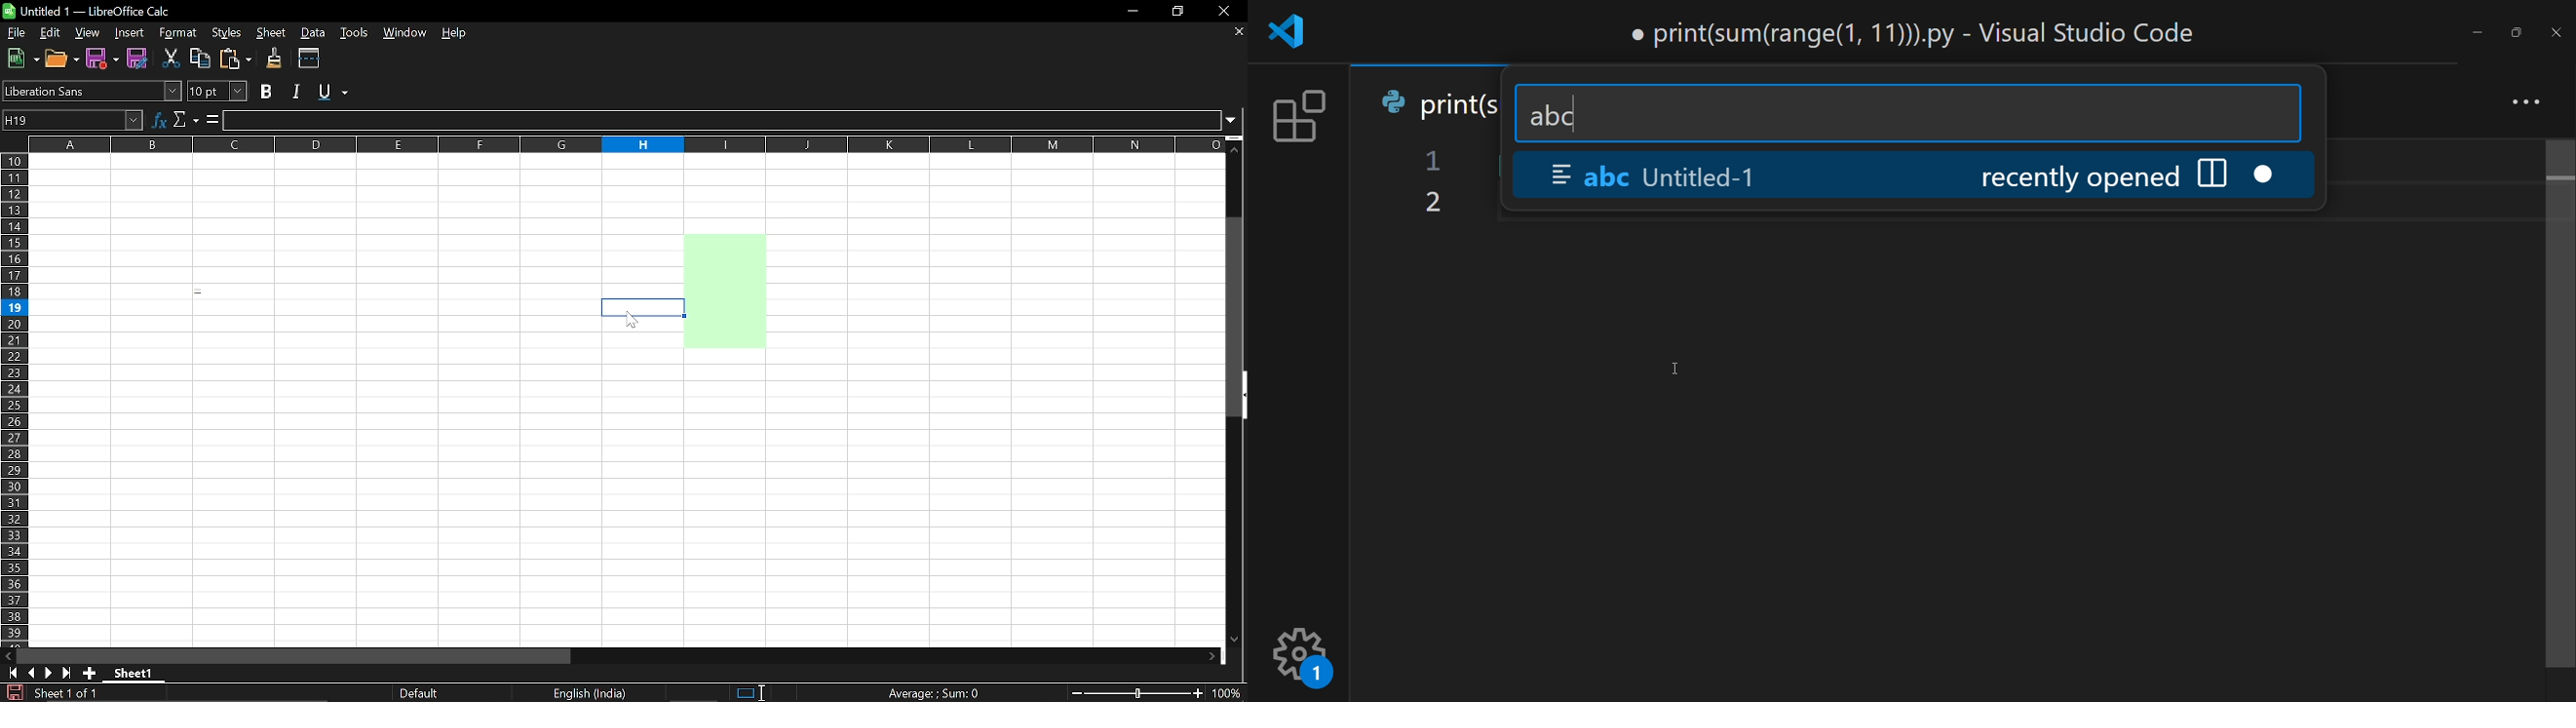  Describe the element at coordinates (406, 34) in the screenshot. I see `Window` at that location.